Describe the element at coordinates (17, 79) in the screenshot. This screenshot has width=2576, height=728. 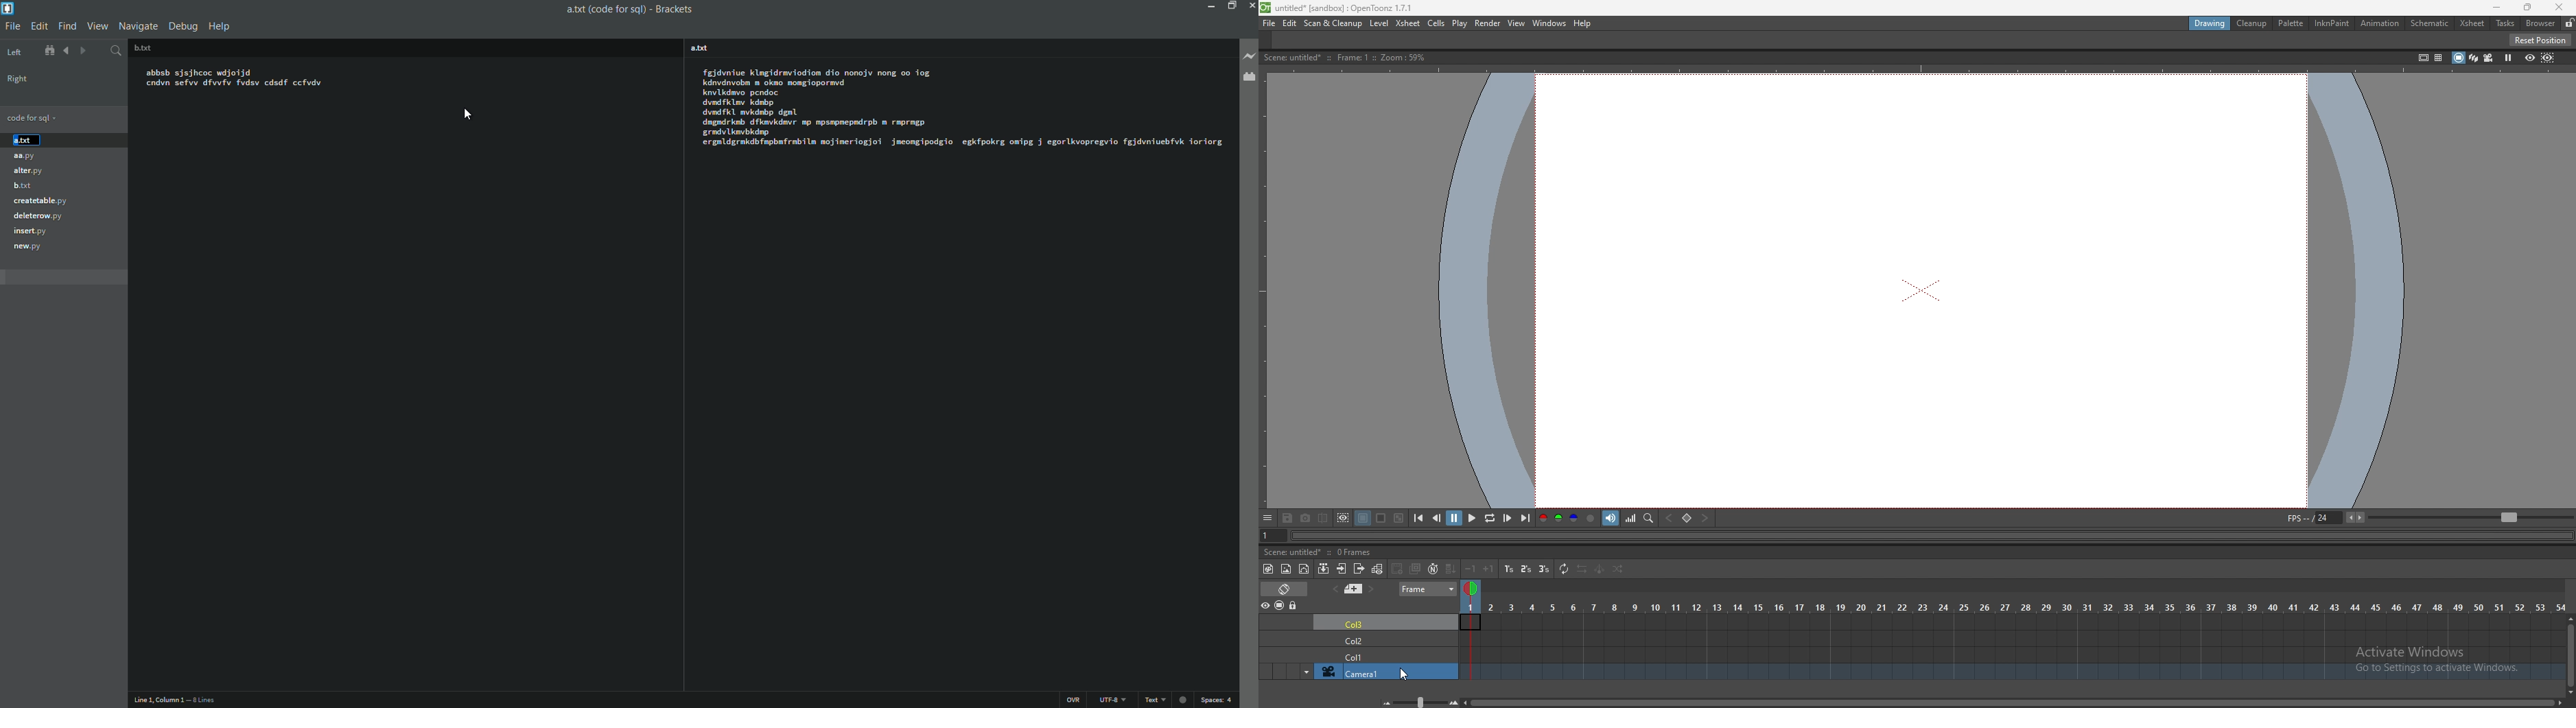
I see `Right` at that location.